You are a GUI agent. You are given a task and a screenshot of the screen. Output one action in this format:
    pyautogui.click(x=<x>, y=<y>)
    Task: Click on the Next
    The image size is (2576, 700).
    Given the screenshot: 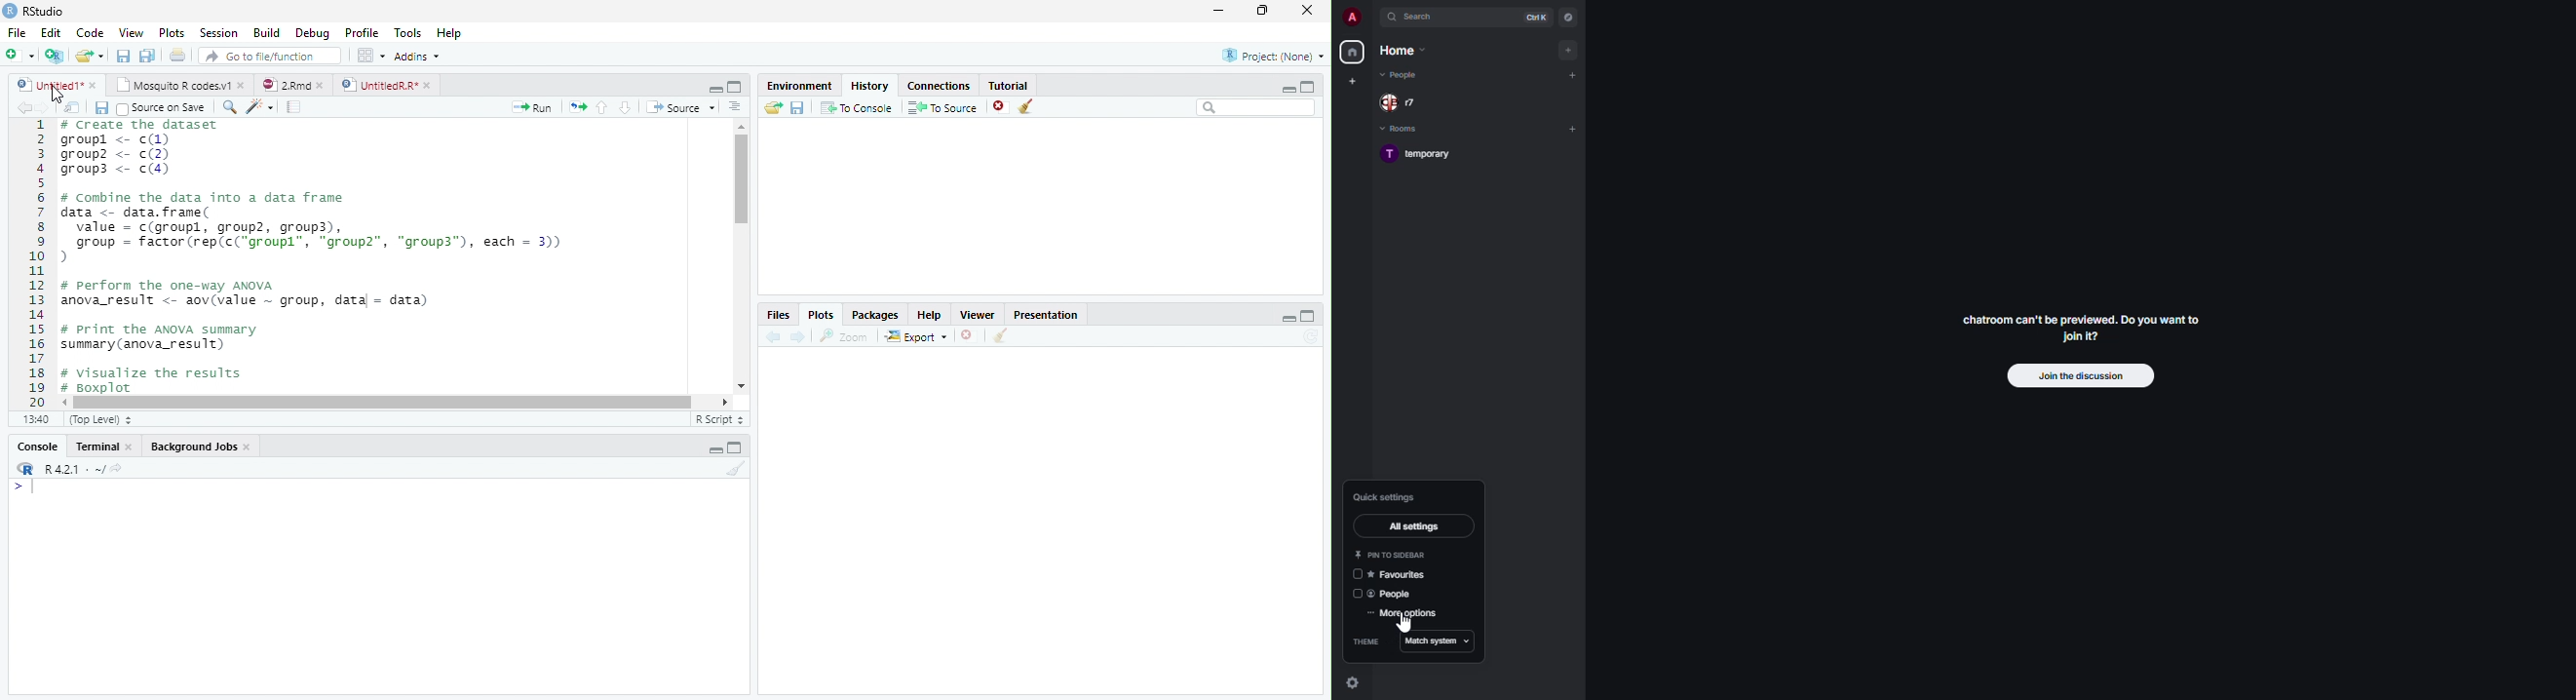 What is the action you would take?
    pyautogui.click(x=49, y=108)
    